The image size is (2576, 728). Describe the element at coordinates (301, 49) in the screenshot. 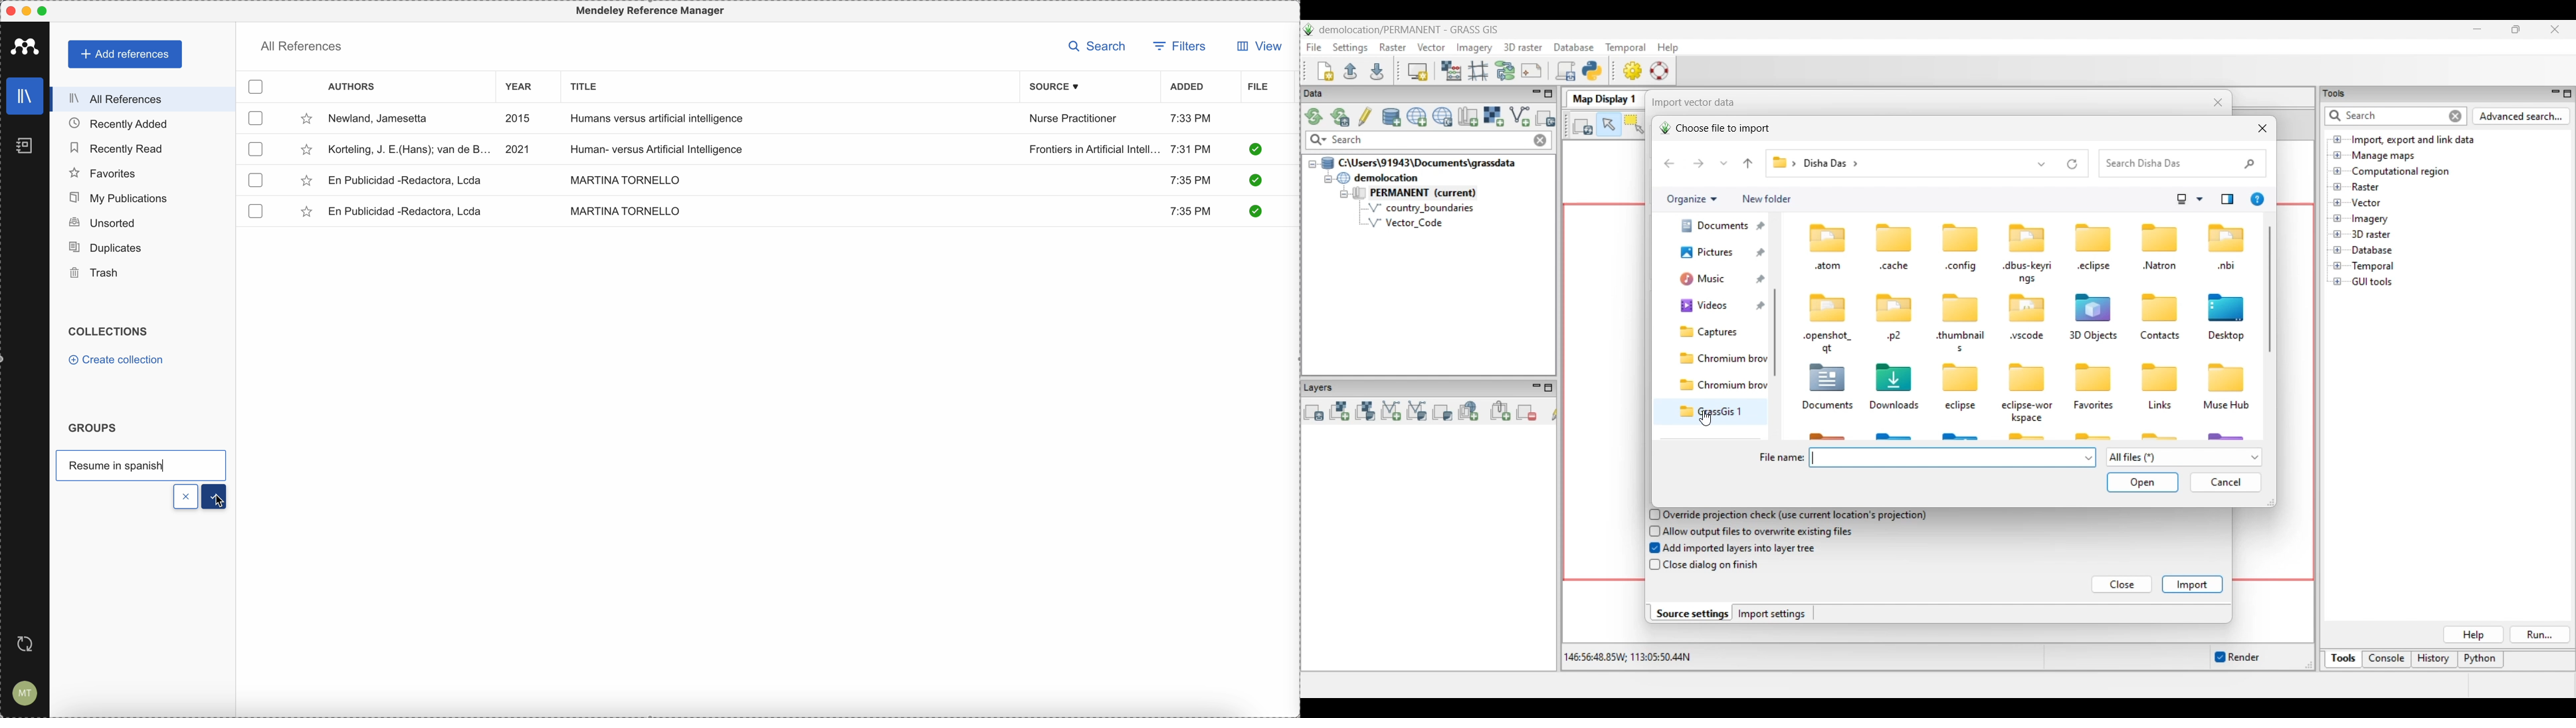

I see `all references` at that location.